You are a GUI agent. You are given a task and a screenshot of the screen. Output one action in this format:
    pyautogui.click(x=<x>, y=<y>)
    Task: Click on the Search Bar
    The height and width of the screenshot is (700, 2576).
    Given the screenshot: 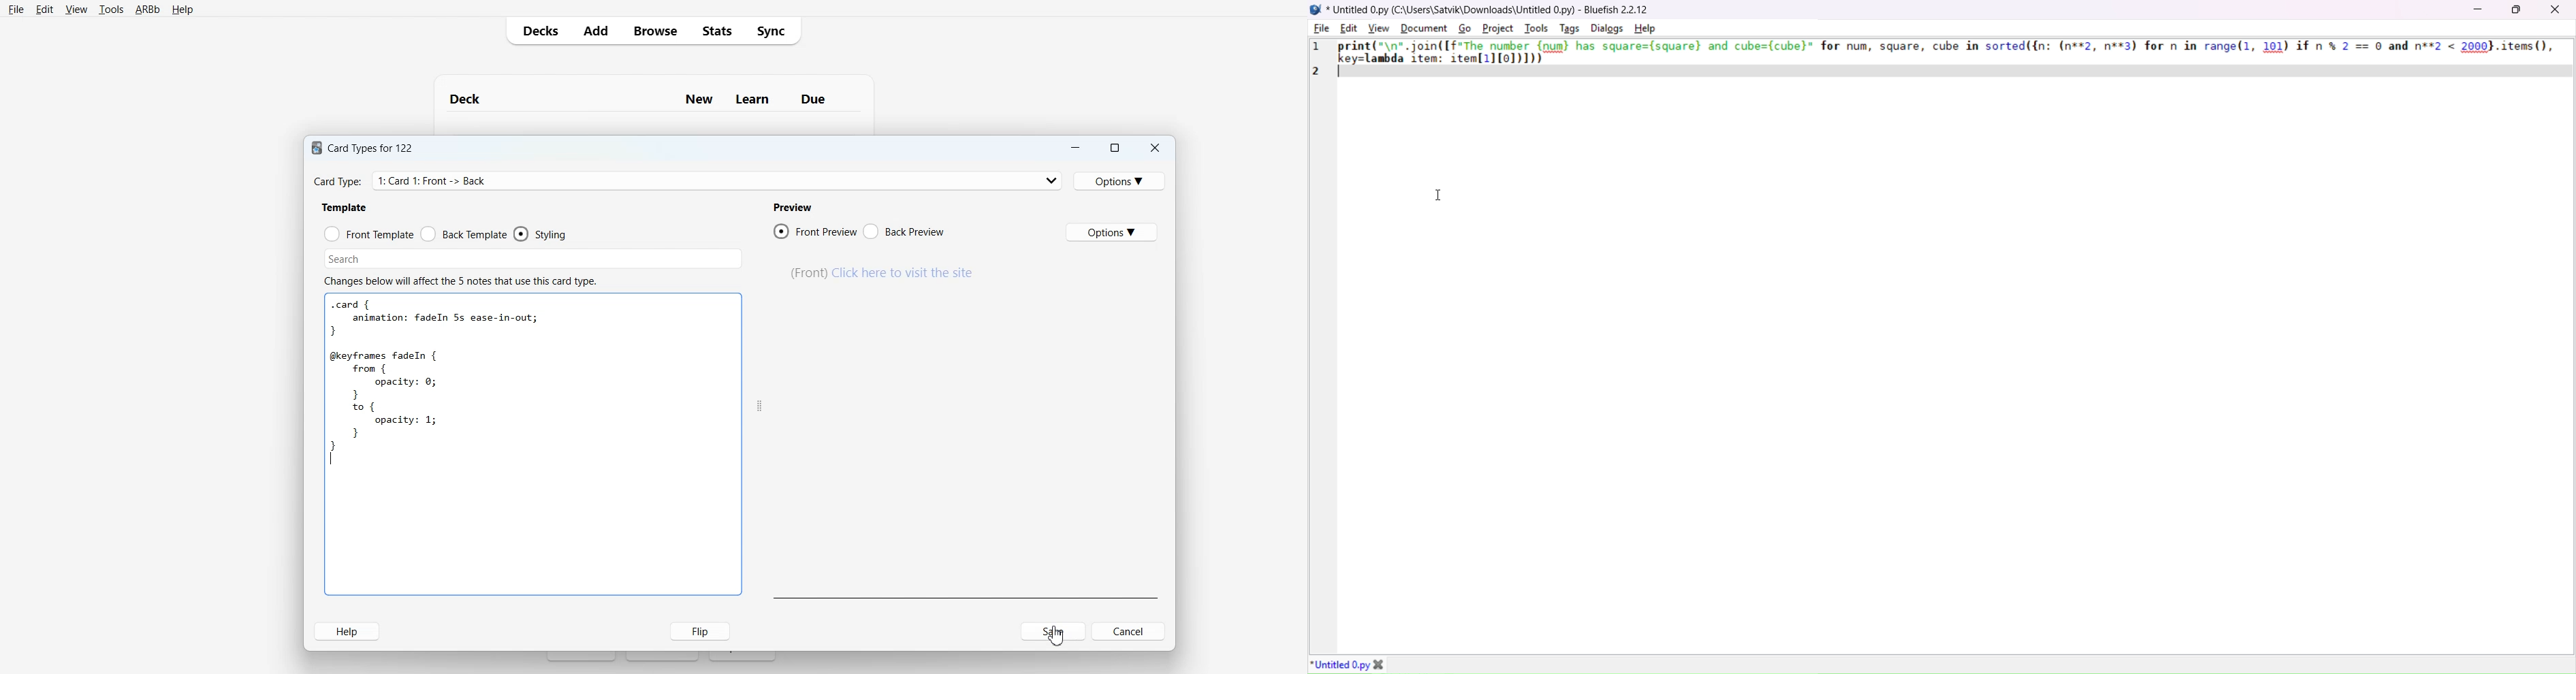 What is the action you would take?
    pyautogui.click(x=533, y=257)
    